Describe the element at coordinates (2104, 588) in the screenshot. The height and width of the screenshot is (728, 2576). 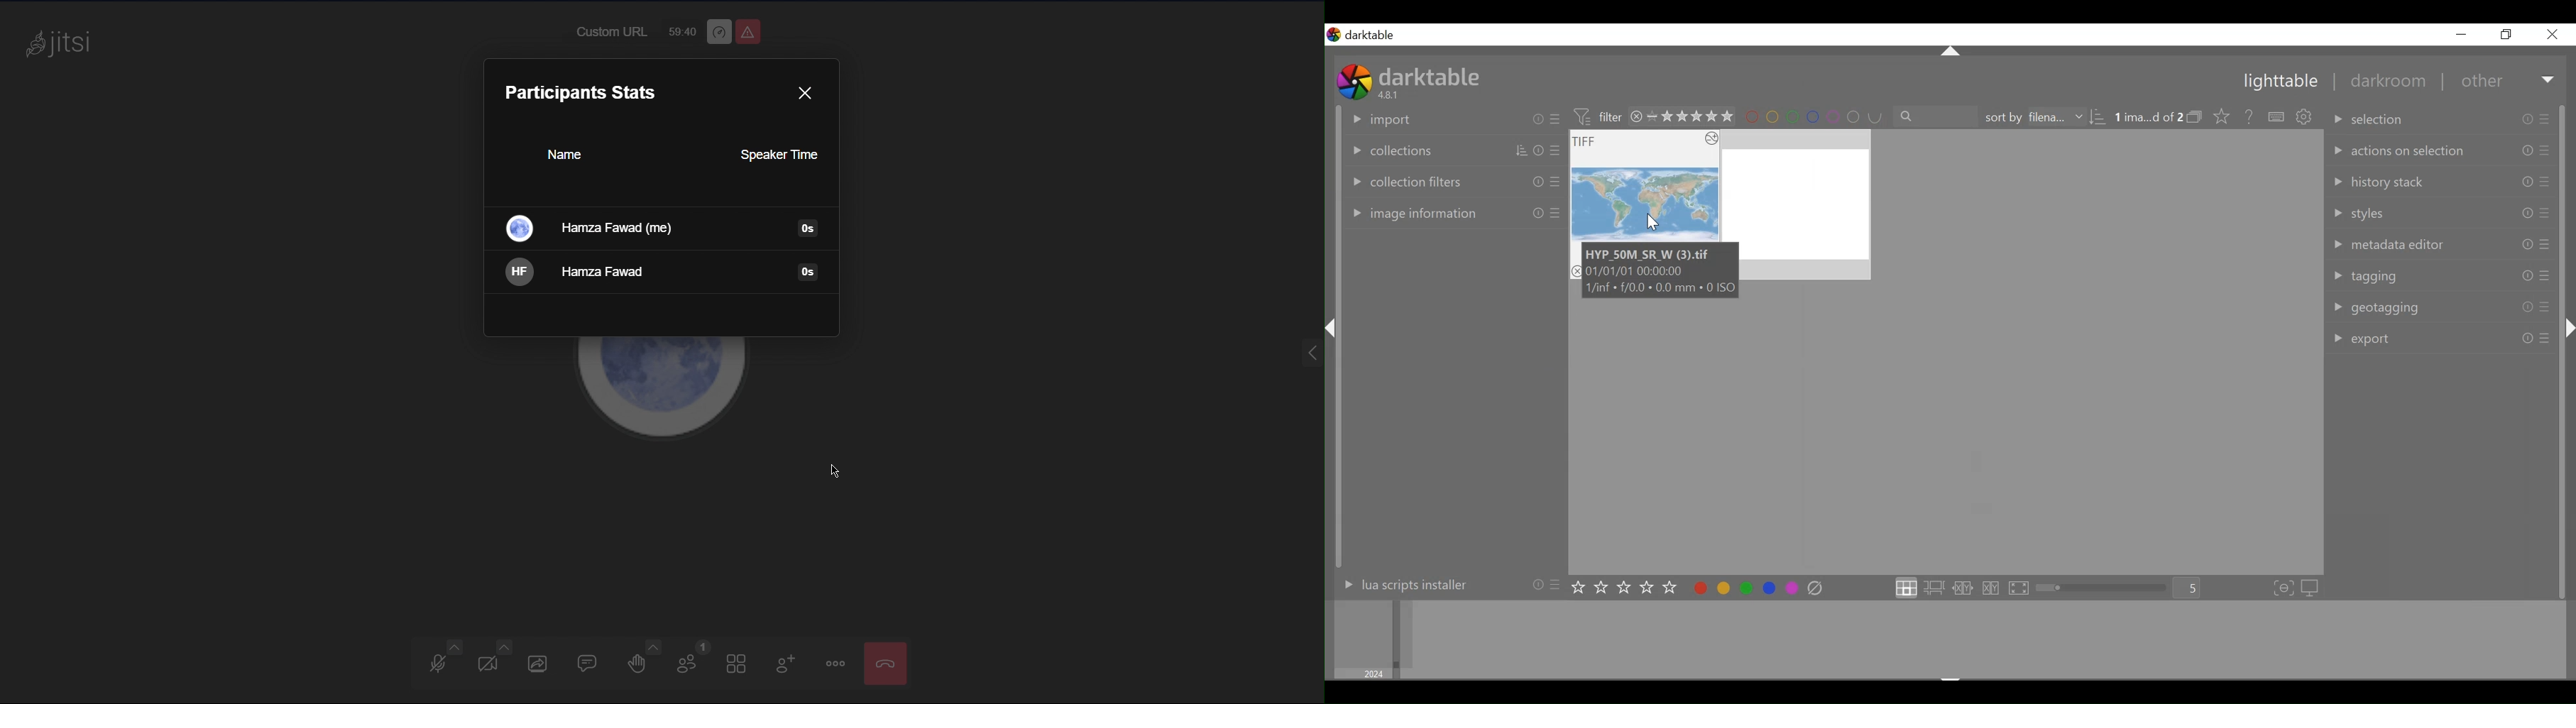
I see `zoom slider` at that location.